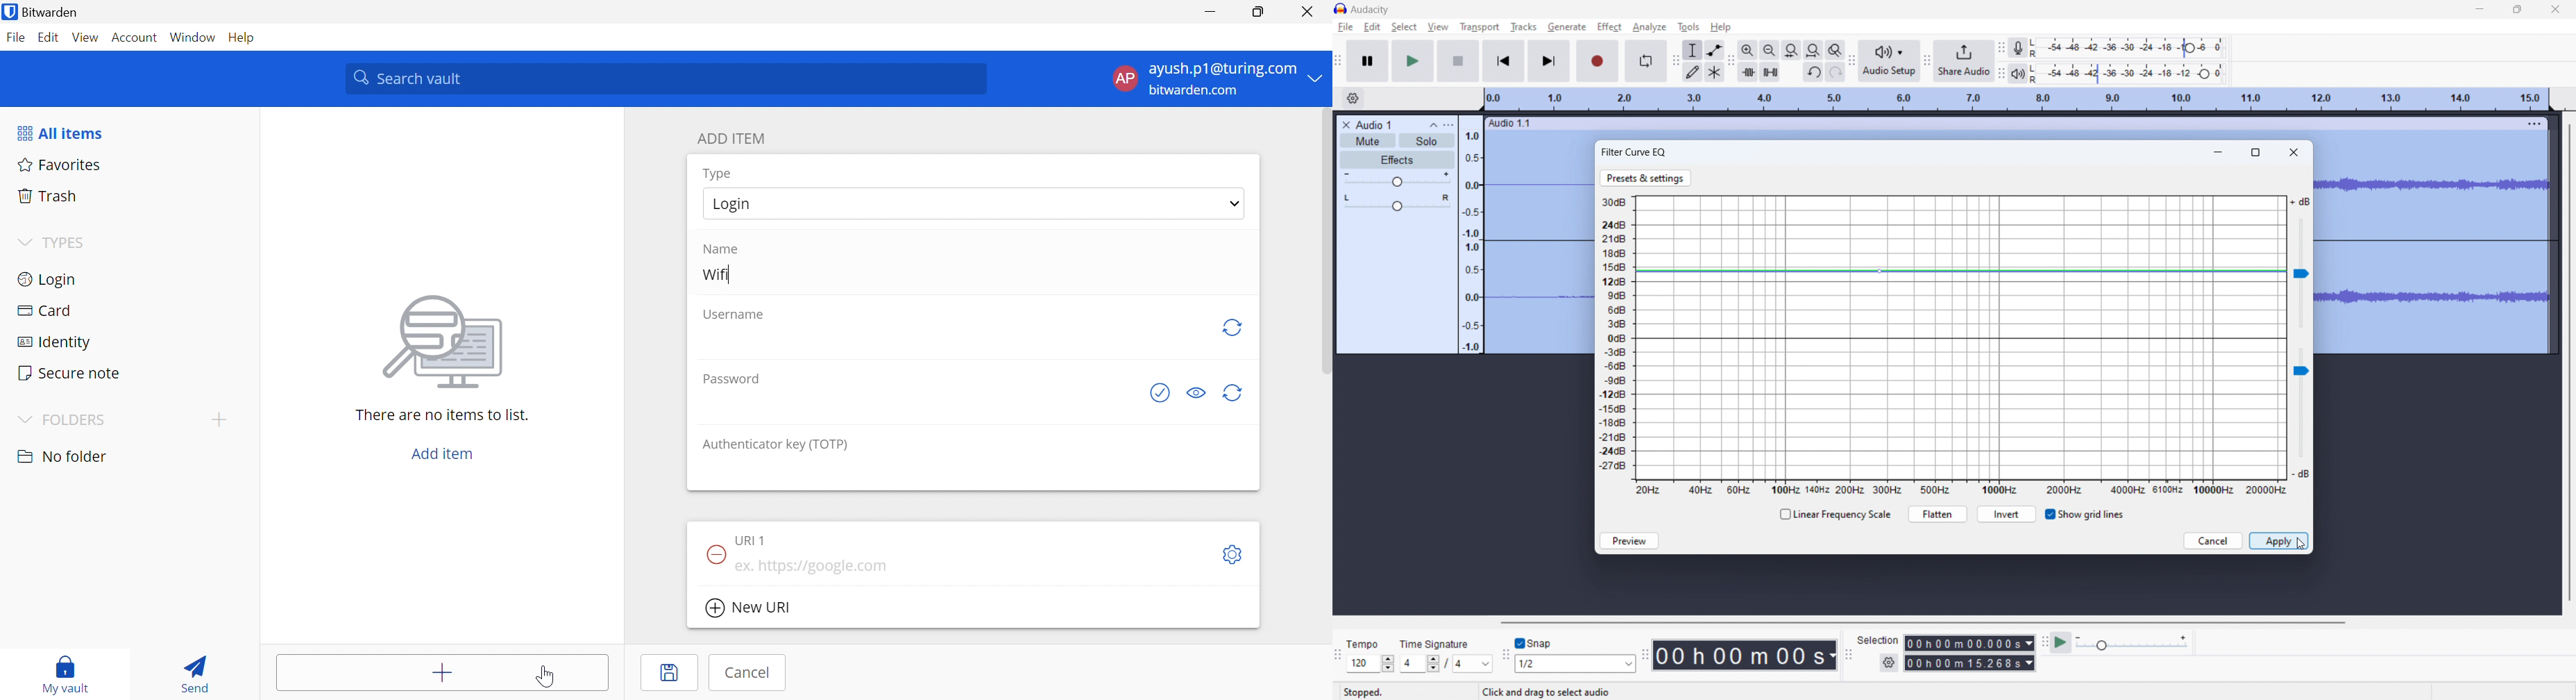 This screenshot has width=2576, height=700. What do you see at coordinates (1646, 61) in the screenshot?
I see `enable looping` at bounding box center [1646, 61].